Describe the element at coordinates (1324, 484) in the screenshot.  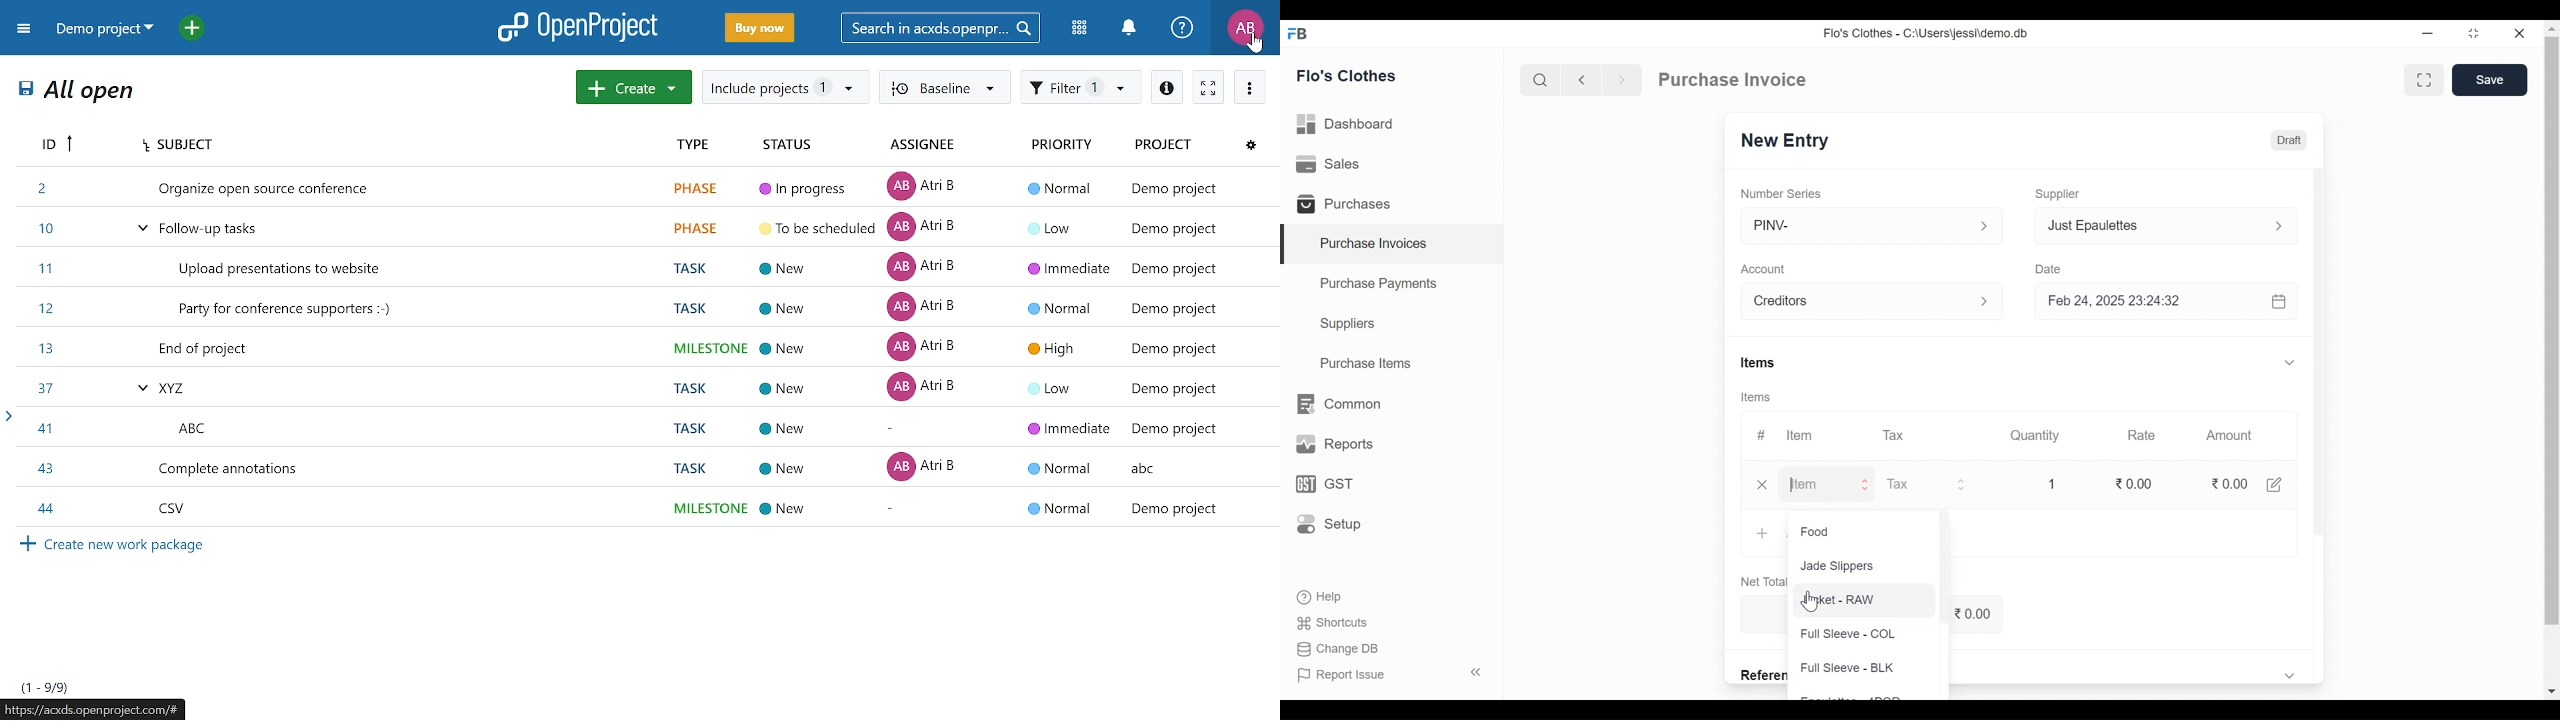
I see `GST` at that location.